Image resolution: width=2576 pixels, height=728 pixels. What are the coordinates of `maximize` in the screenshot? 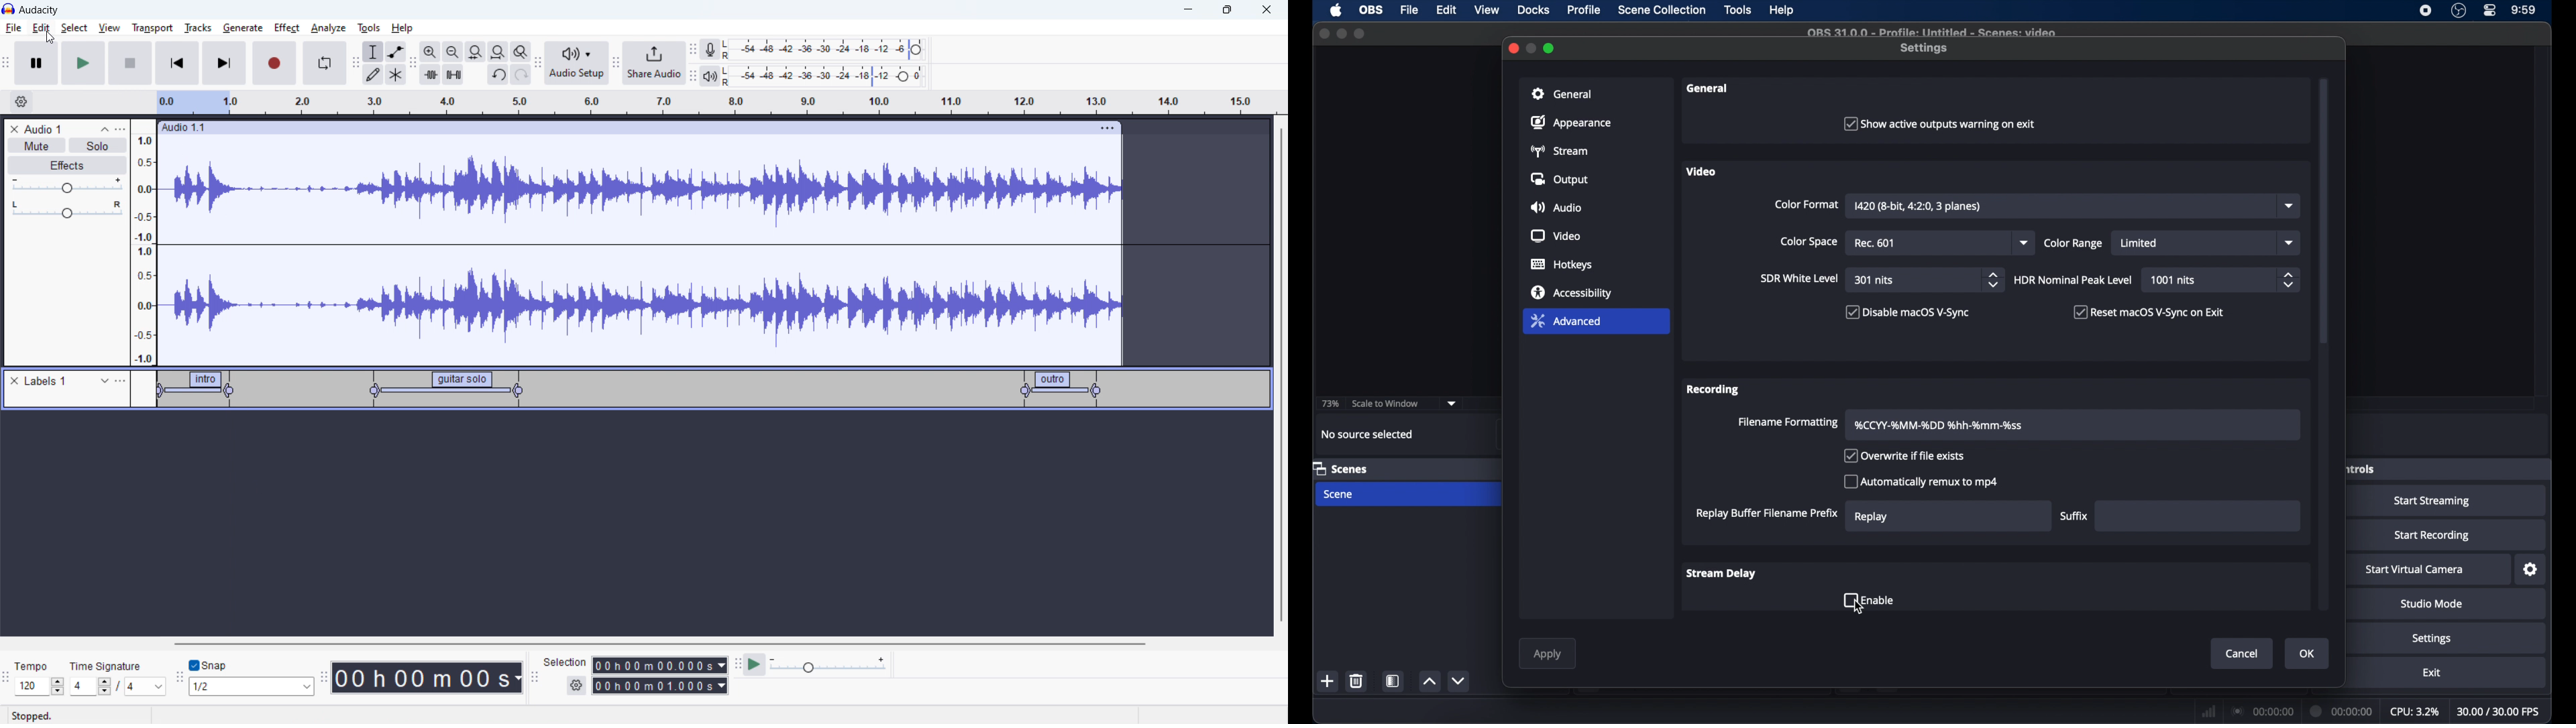 It's located at (1227, 10).